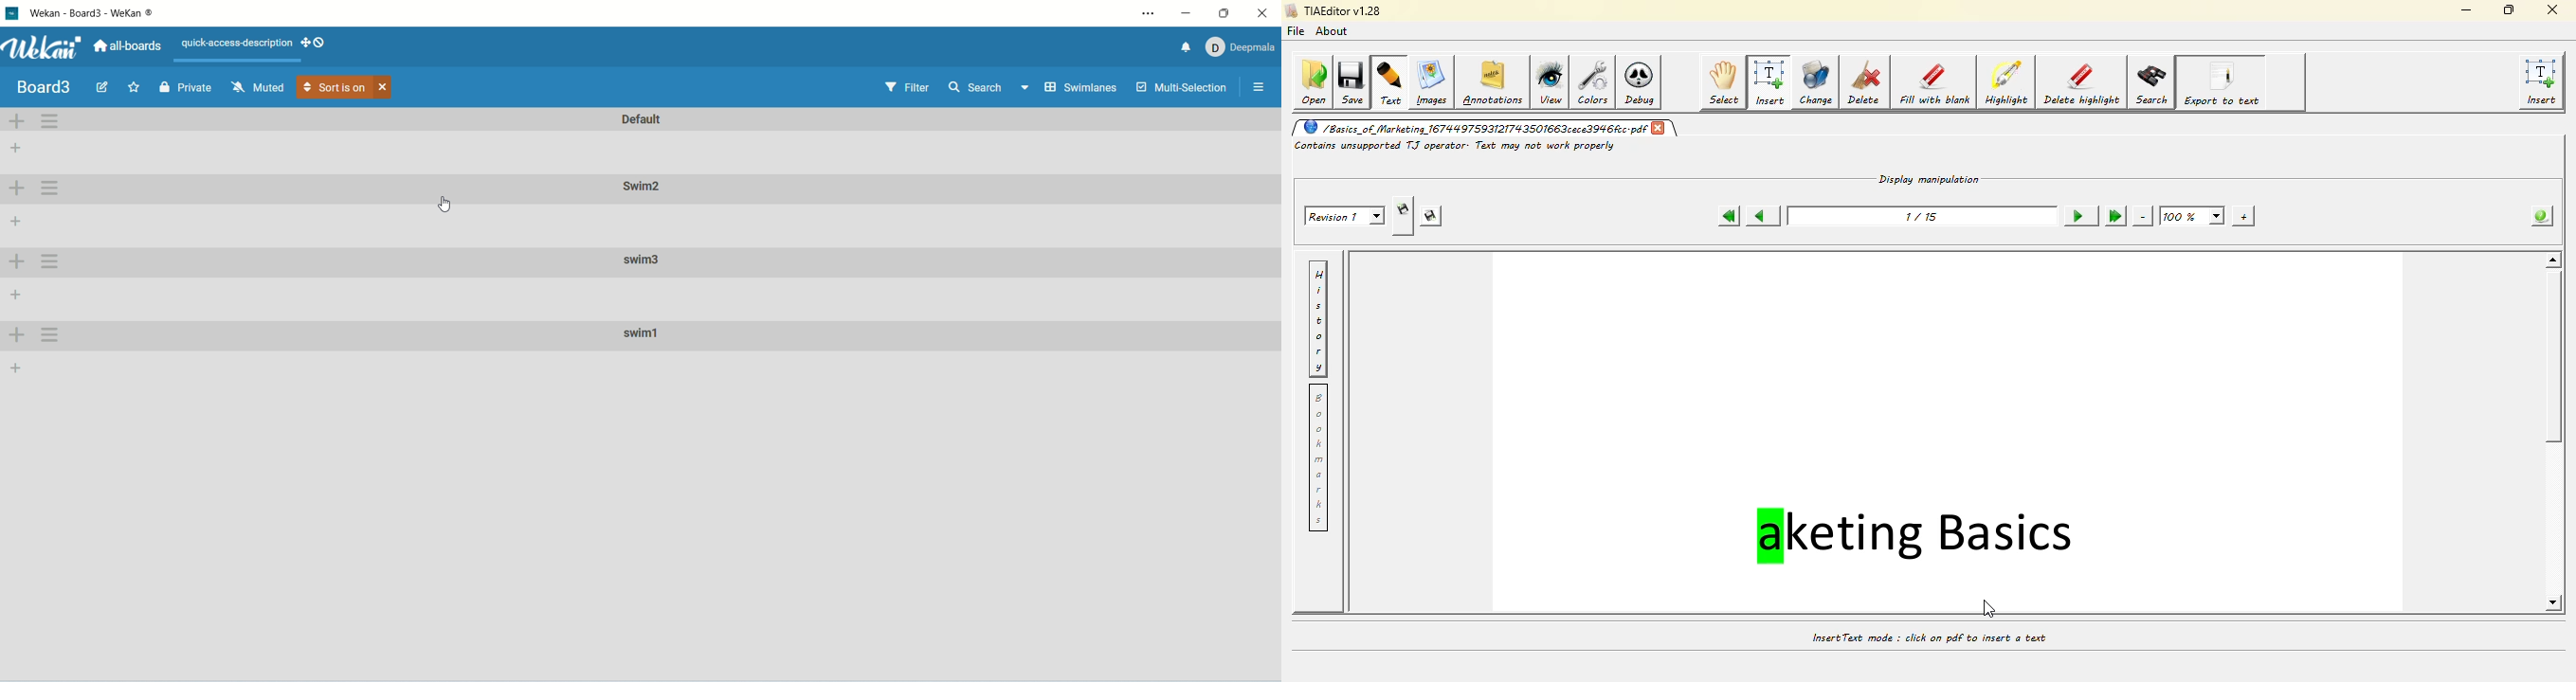 The height and width of the screenshot is (700, 2576). Describe the element at coordinates (103, 85) in the screenshot. I see `edit` at that location.